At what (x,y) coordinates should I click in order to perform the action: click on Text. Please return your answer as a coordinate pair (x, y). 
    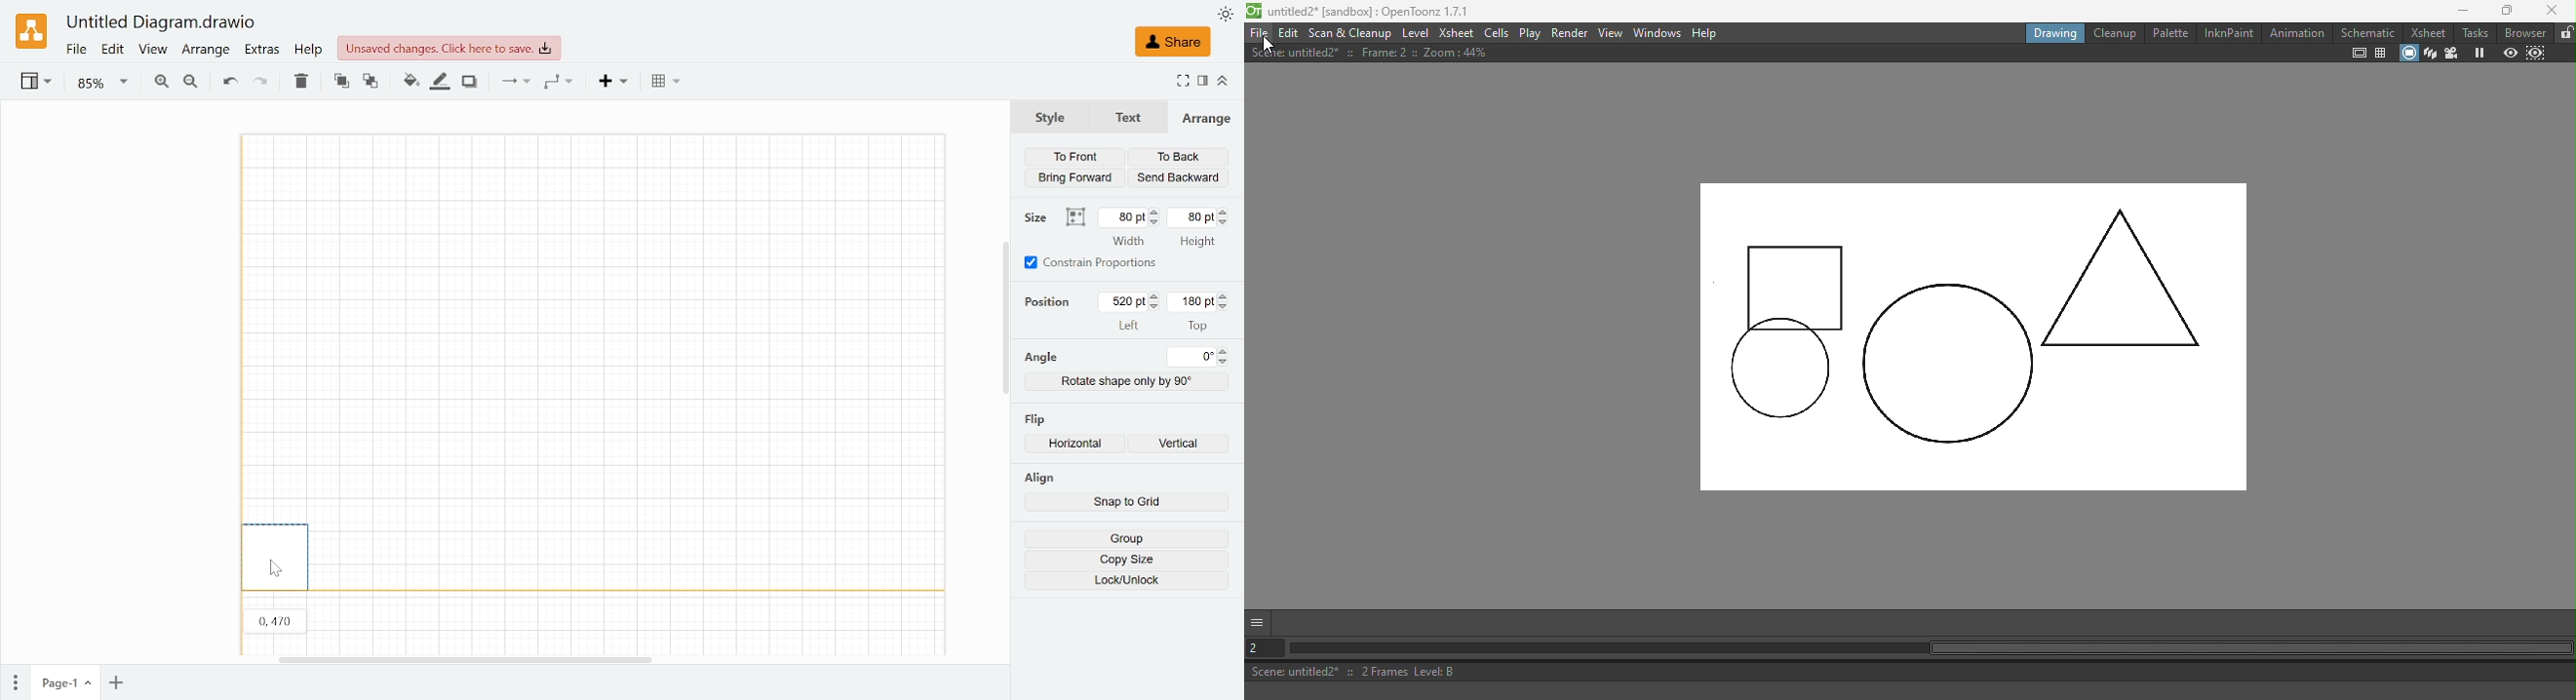
    Looking at the image, I should click on (1125, 118).